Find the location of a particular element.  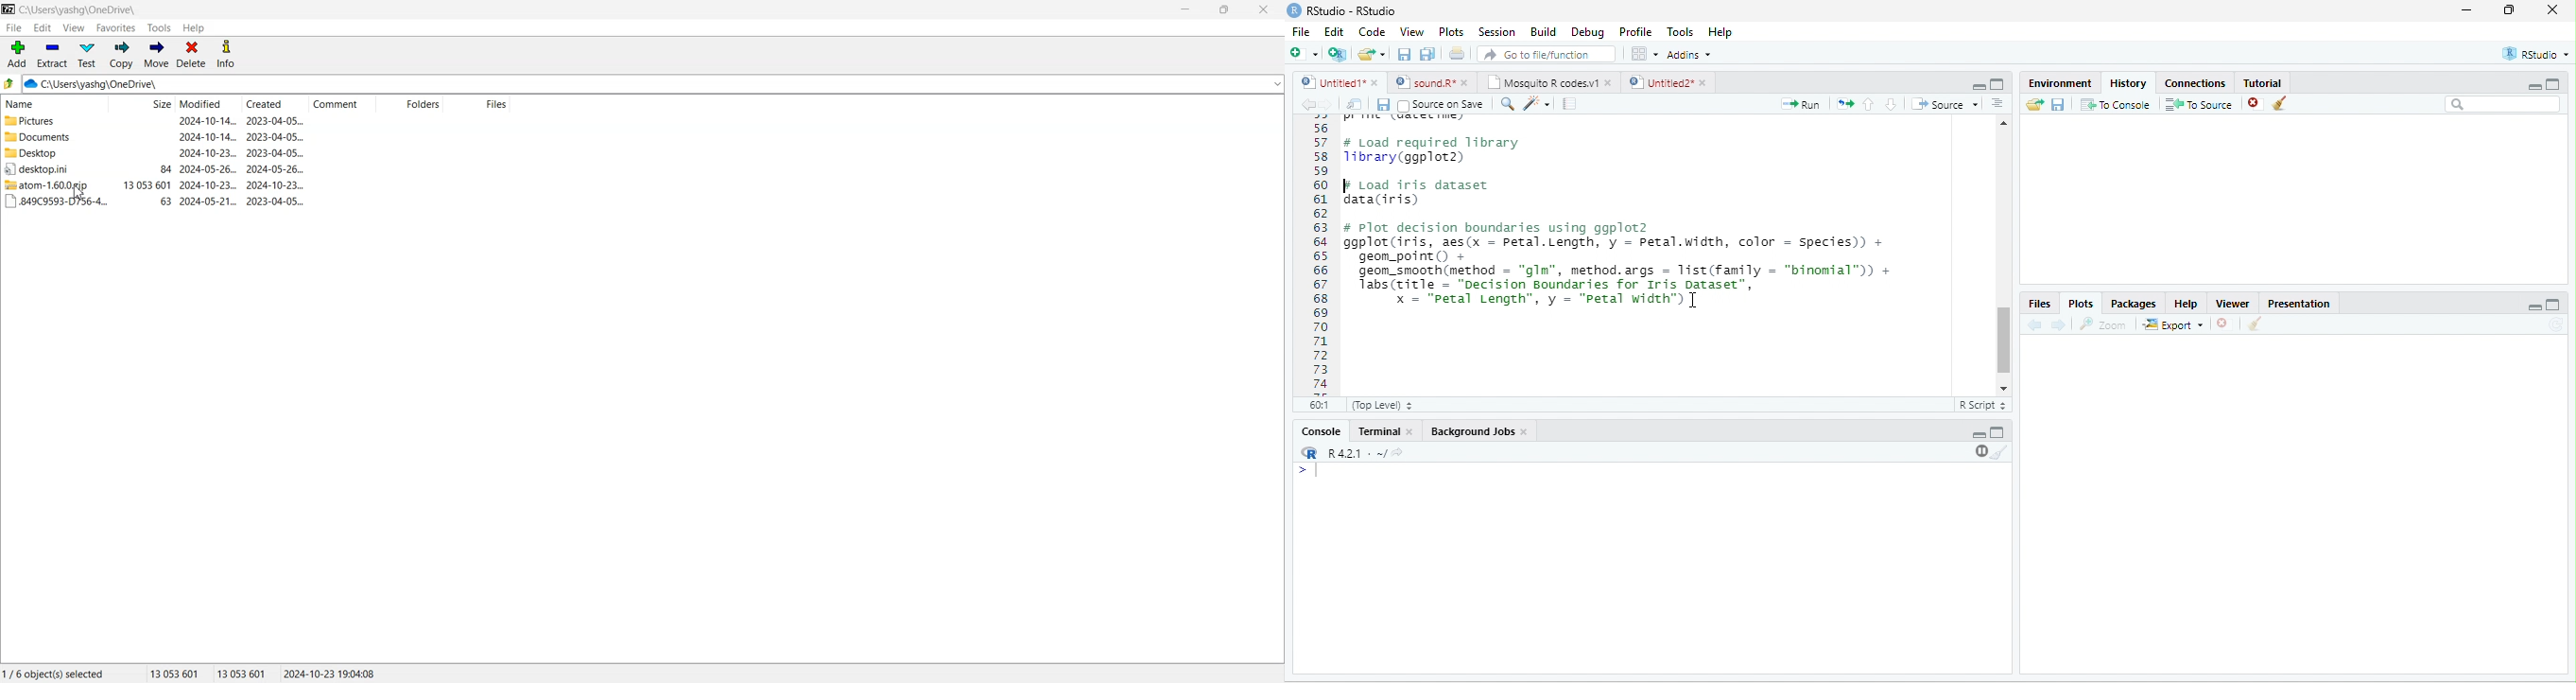

Tutorial is located at coordinates (2263, 83).